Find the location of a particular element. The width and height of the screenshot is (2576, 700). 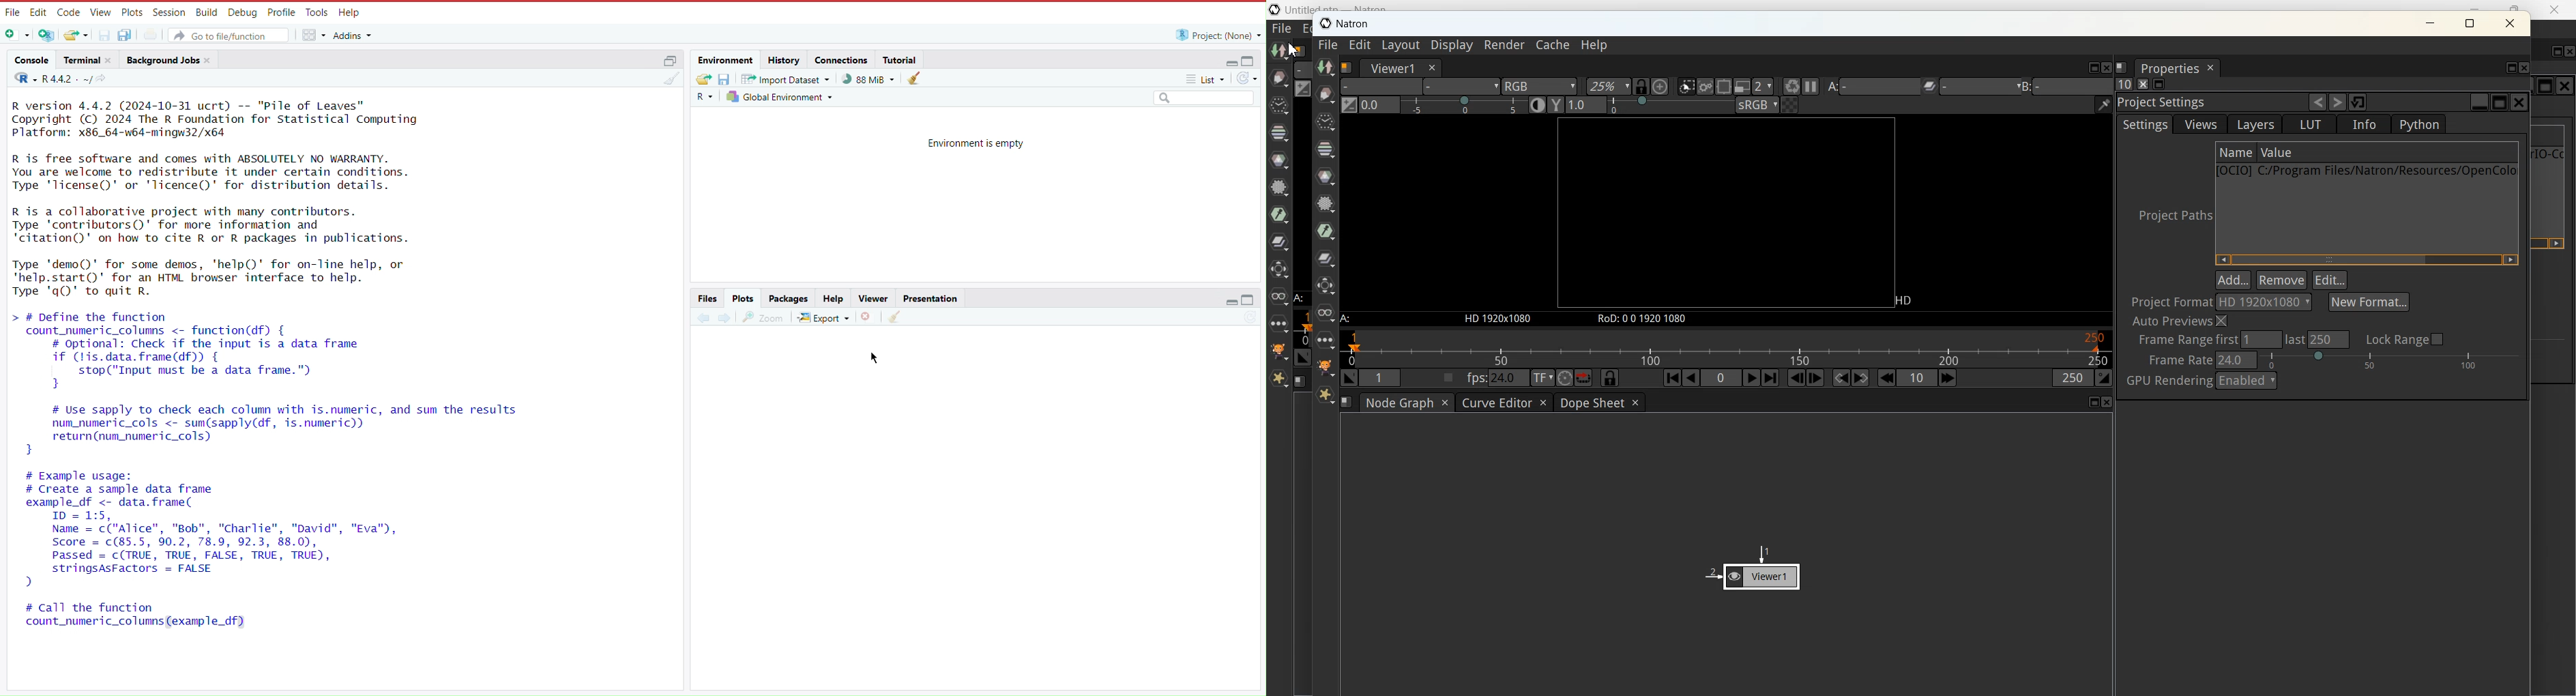

Refresh the list of objects in the environment is located at coordinates (1246, 80).